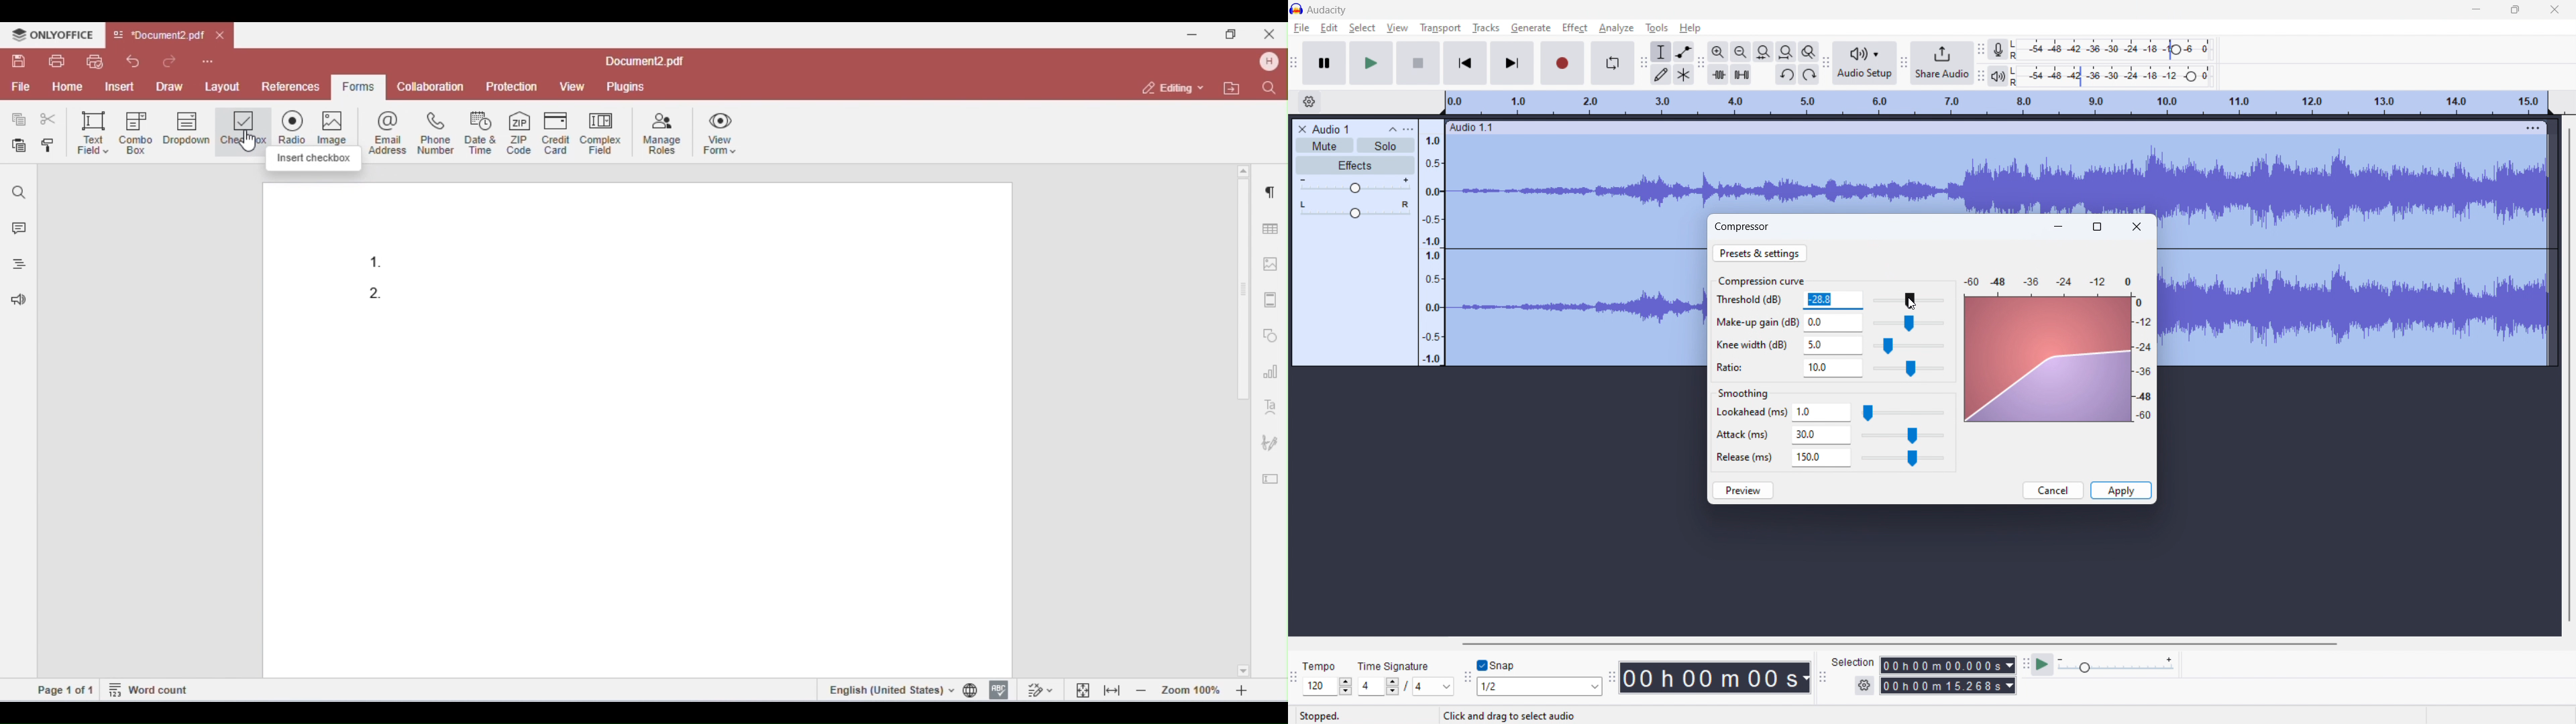 This screenshot has width=2576, height=728. I want to click on time toolbar, so click(1611, 679).